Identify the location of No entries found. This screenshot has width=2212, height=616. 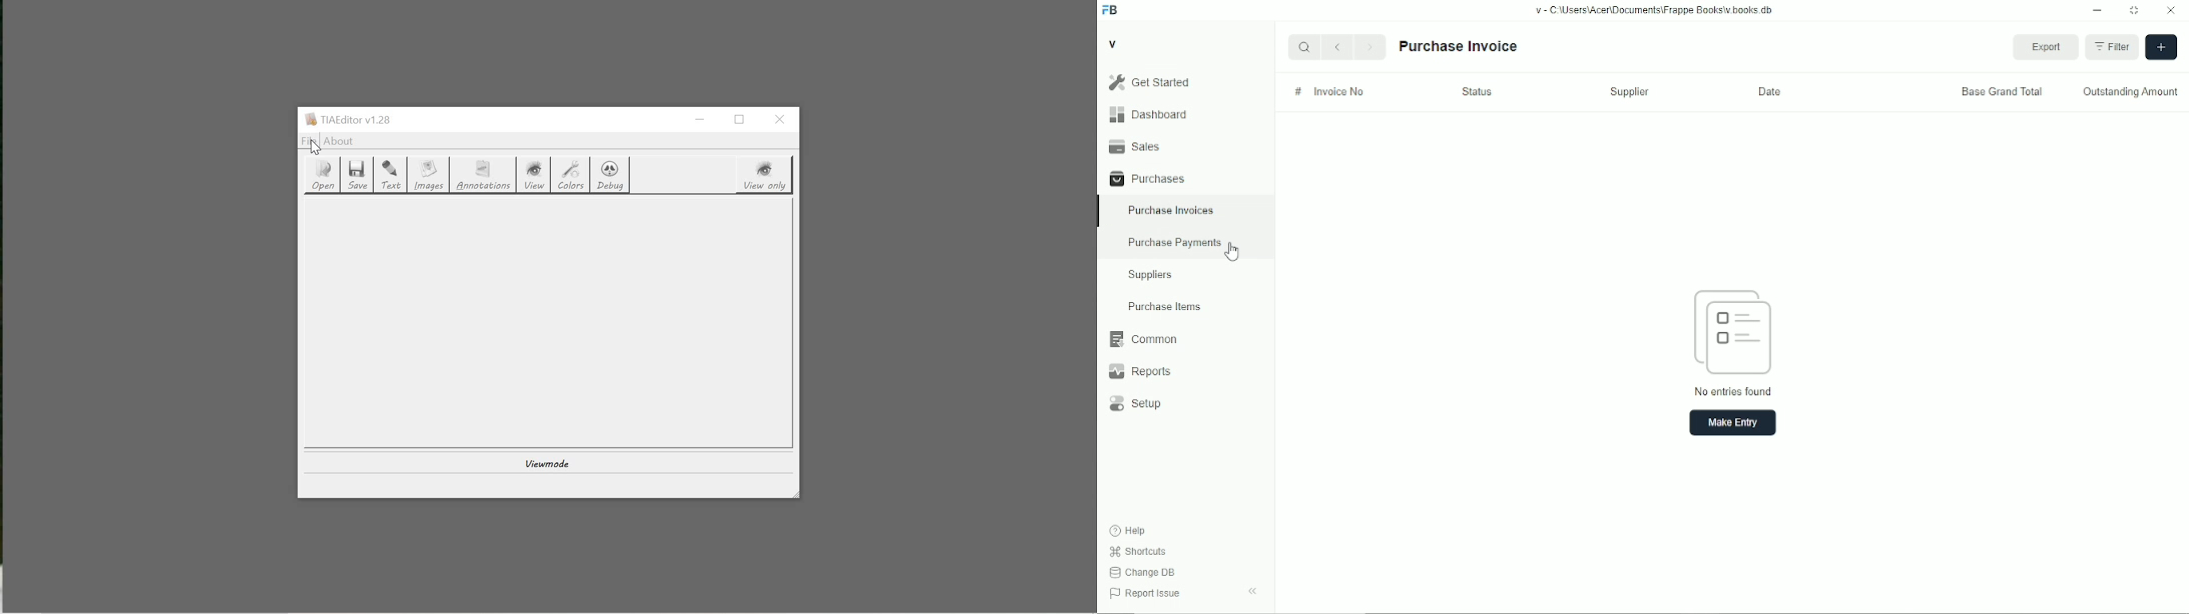
(1733, 391).